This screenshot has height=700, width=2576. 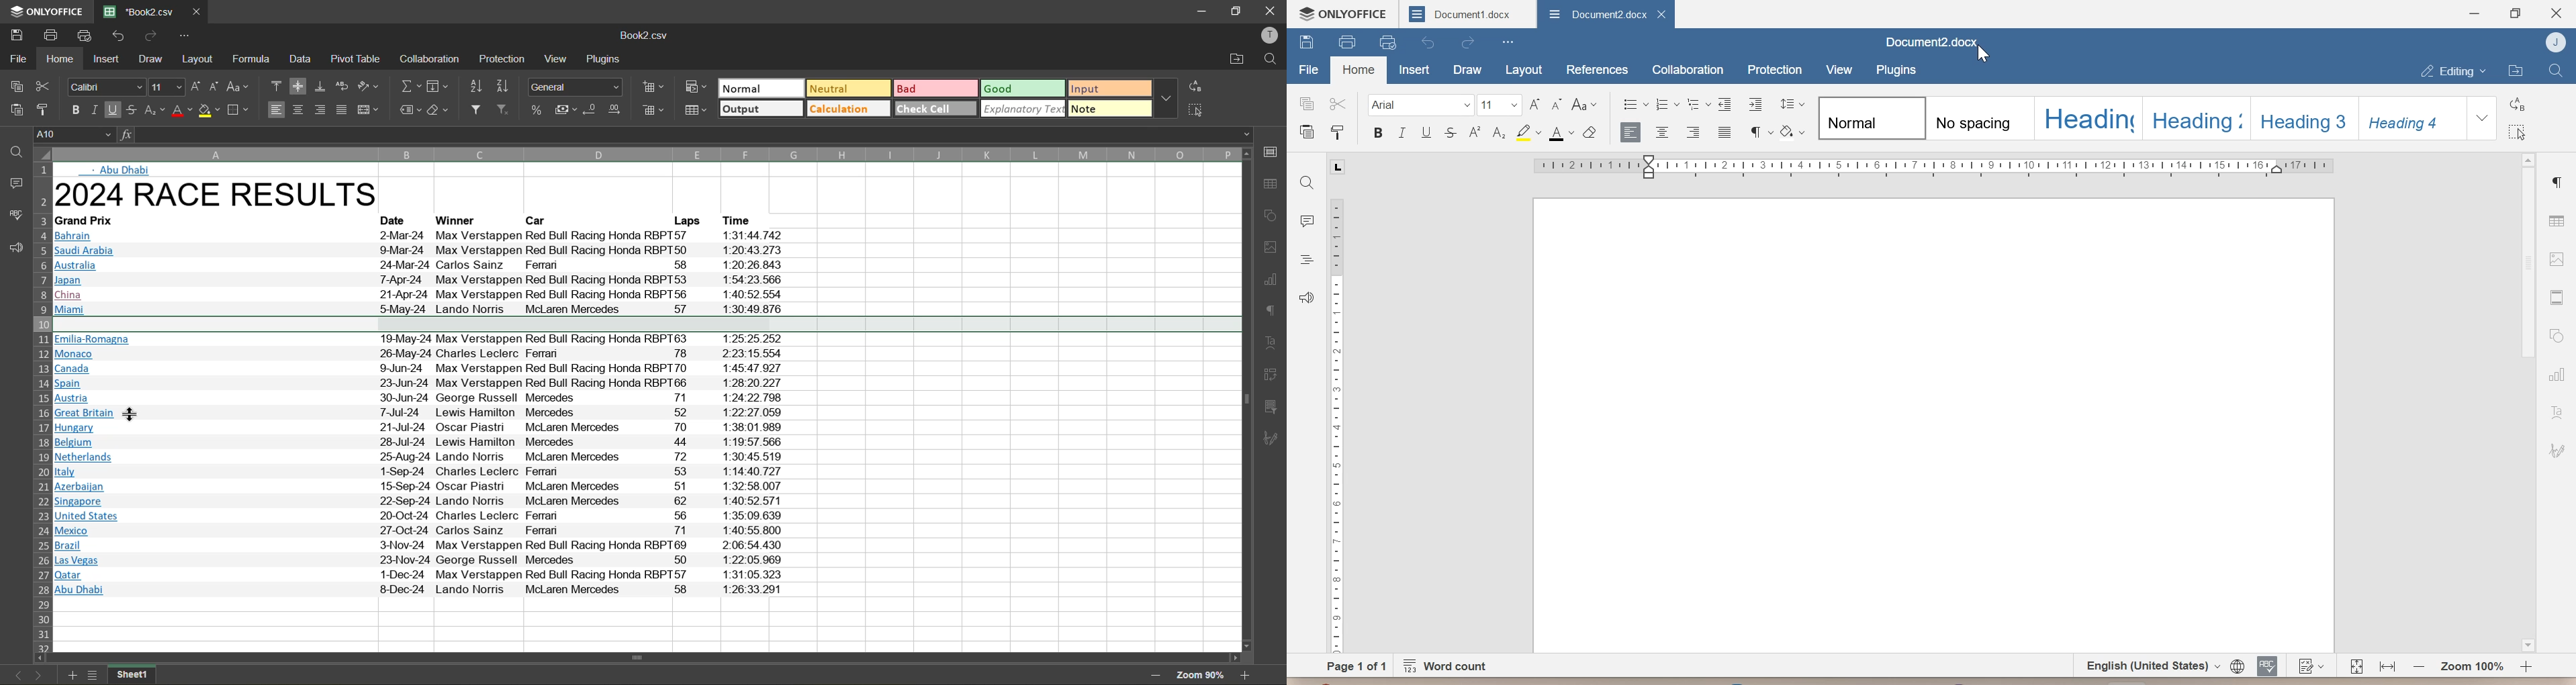 I want to click on Brazil 33-Nov-24 Max Verstappen Red Bull Racing Honda RBPT69 2:06:54 430, so click(x=420, y=546).